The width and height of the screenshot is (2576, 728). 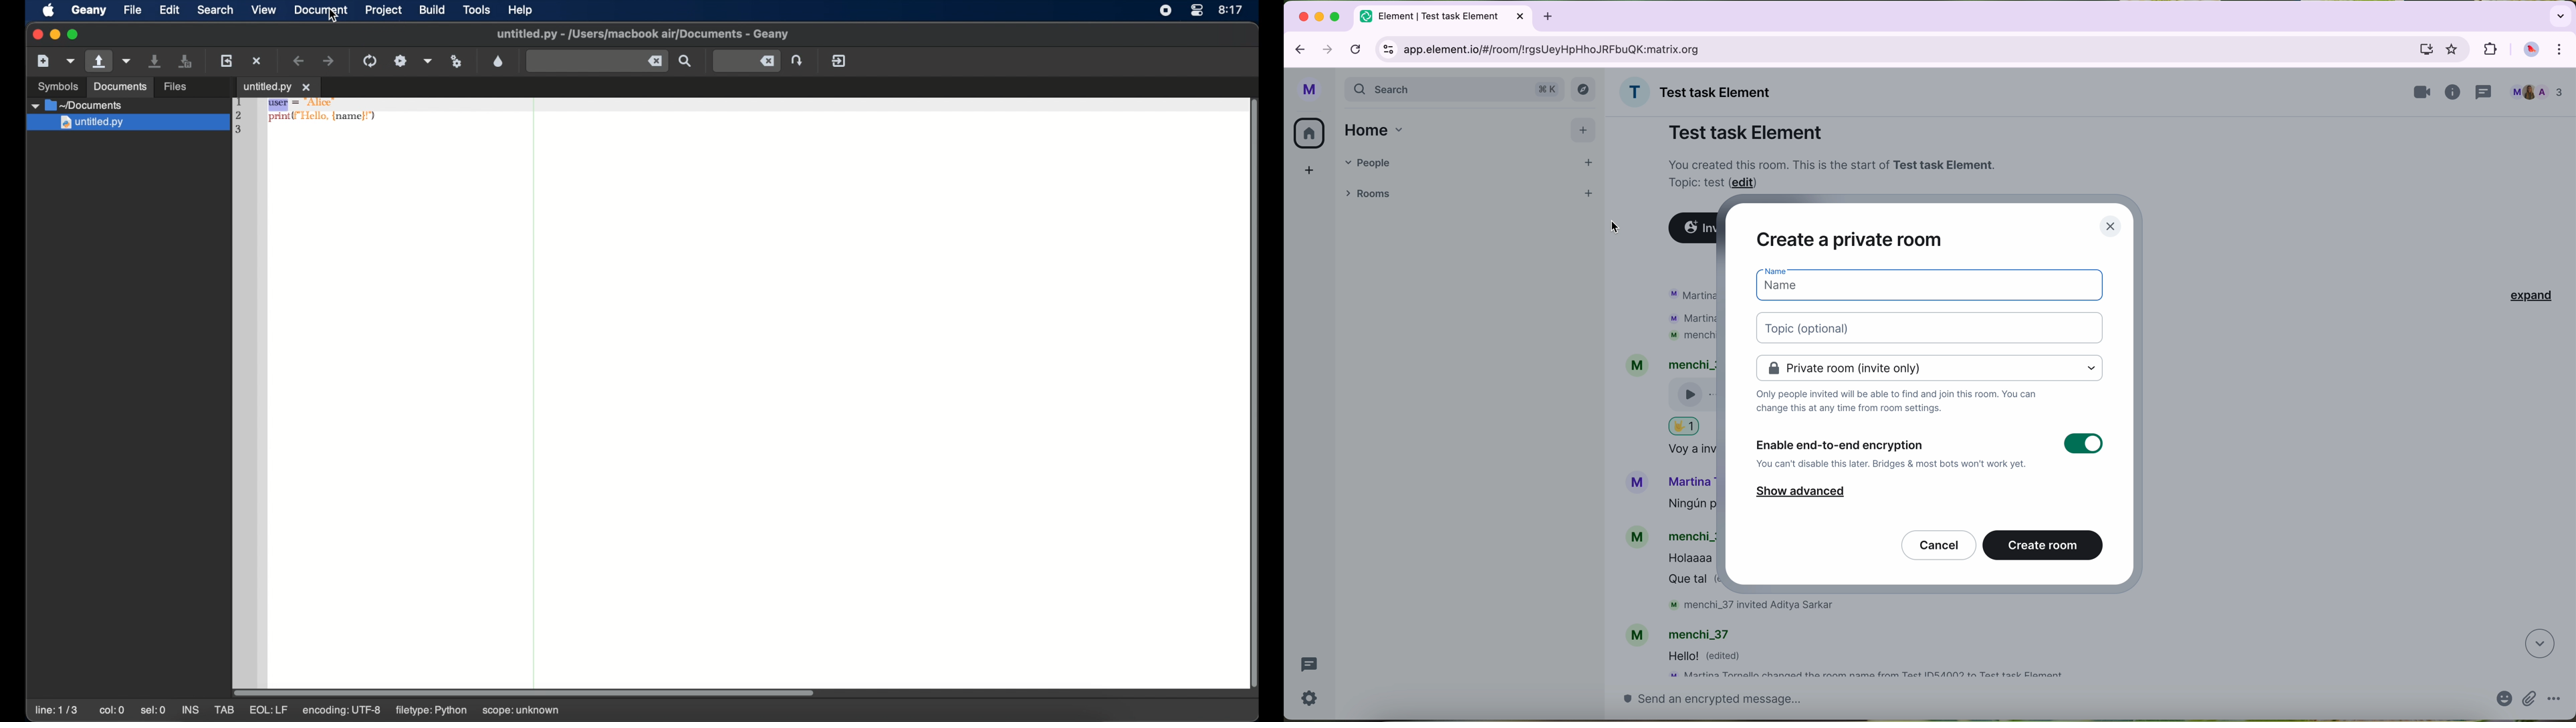 What do you see at coordinates (1552, 15) in the screenshot?
I see `new tabb` at bounding box center [1552, 15].